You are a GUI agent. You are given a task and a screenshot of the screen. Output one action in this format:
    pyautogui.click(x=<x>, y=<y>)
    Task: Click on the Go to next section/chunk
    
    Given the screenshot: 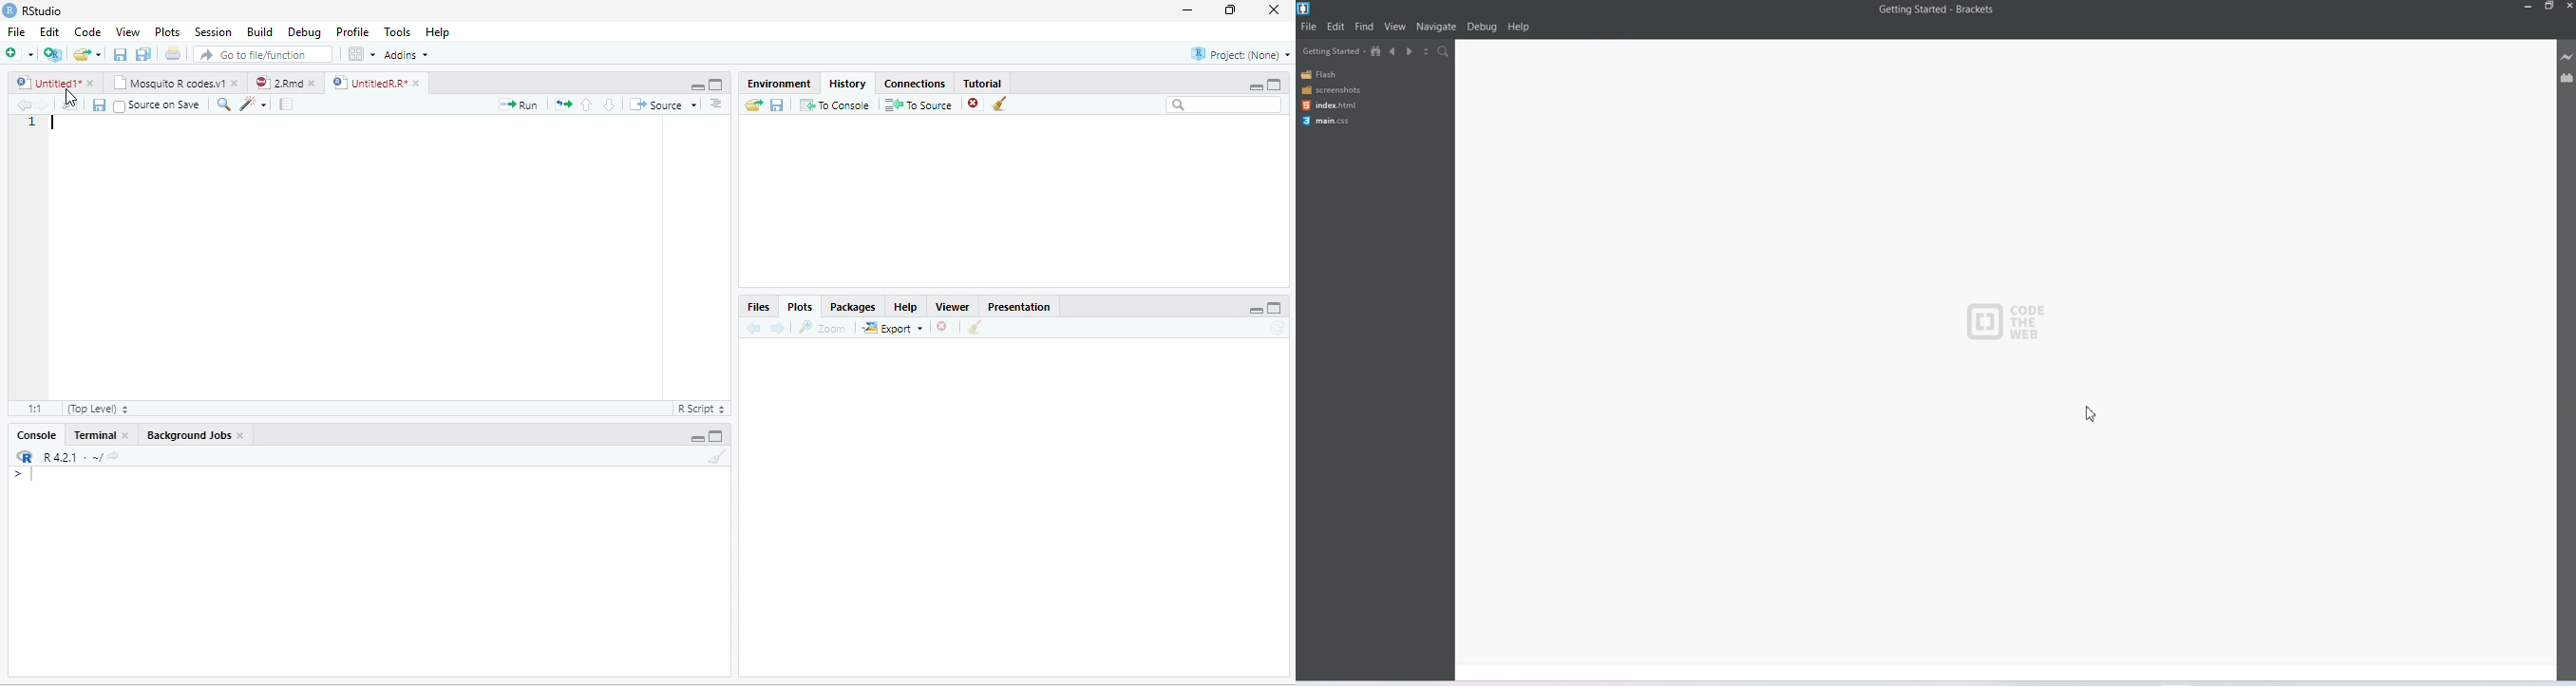 What is the action you would take?
    pyautogui.click(x=609, y=105)
    